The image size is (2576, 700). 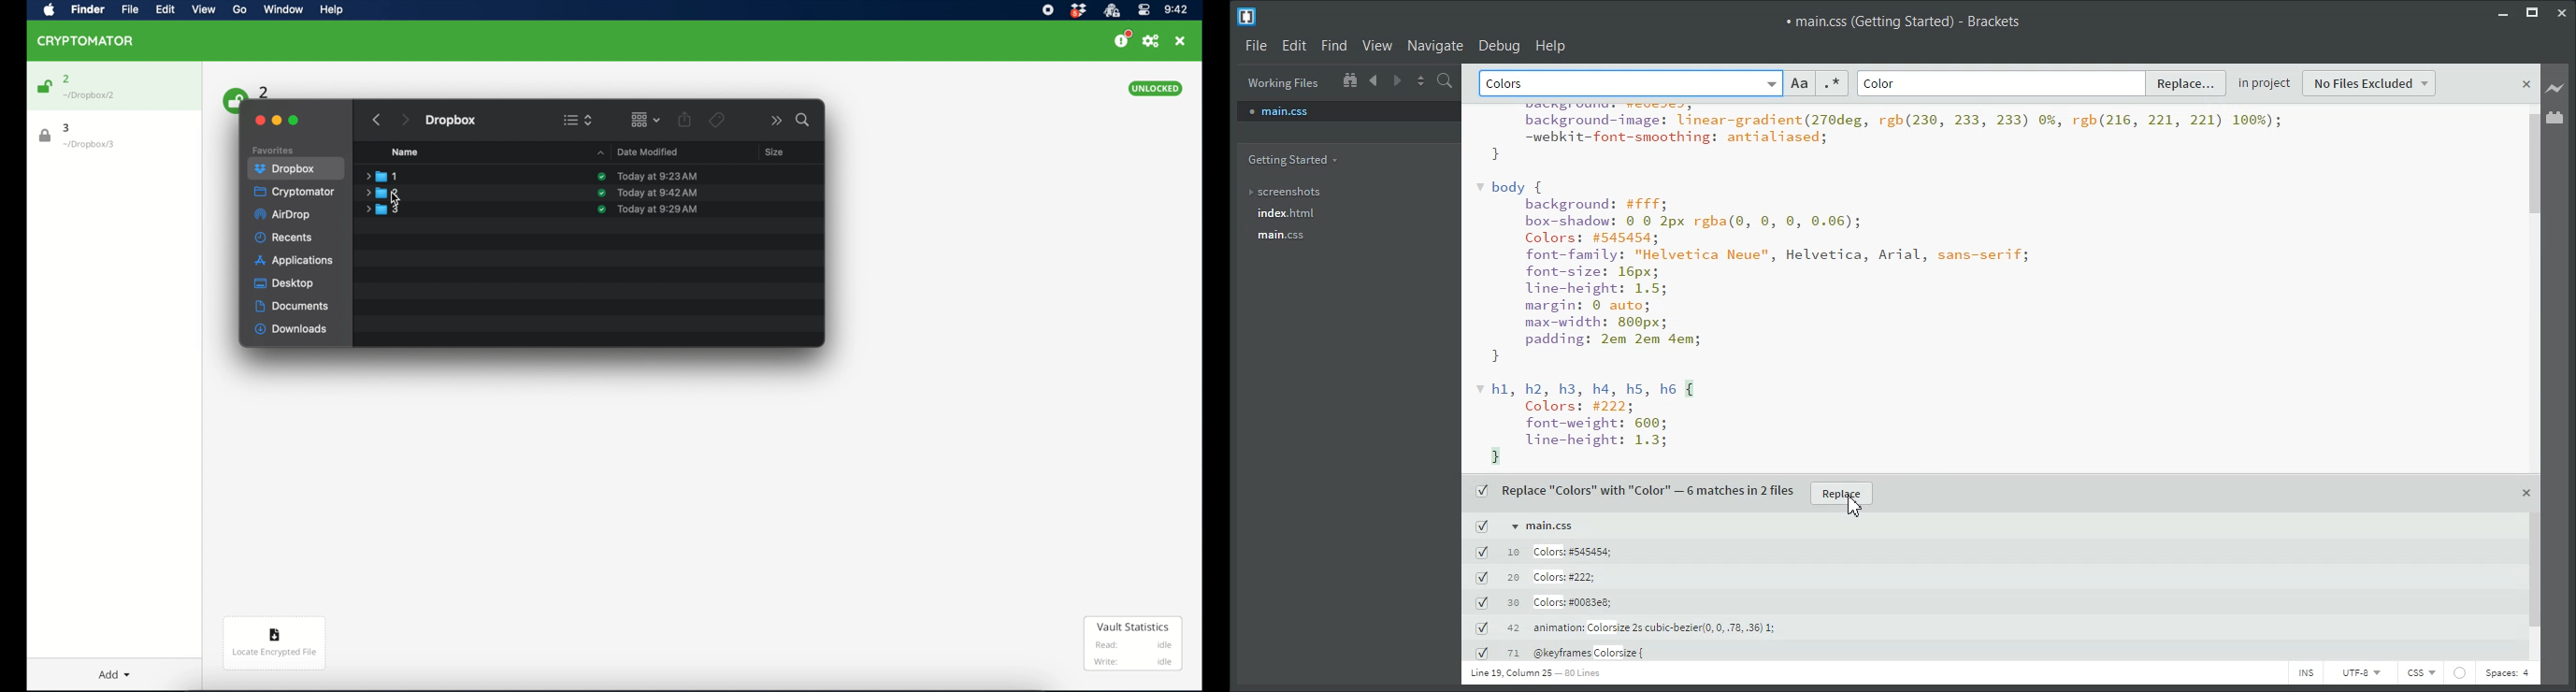 What do you see at coordinates (1375, 79) in the screenshot?
I see `Navigate Backward` at bounding box center [1375, 79].